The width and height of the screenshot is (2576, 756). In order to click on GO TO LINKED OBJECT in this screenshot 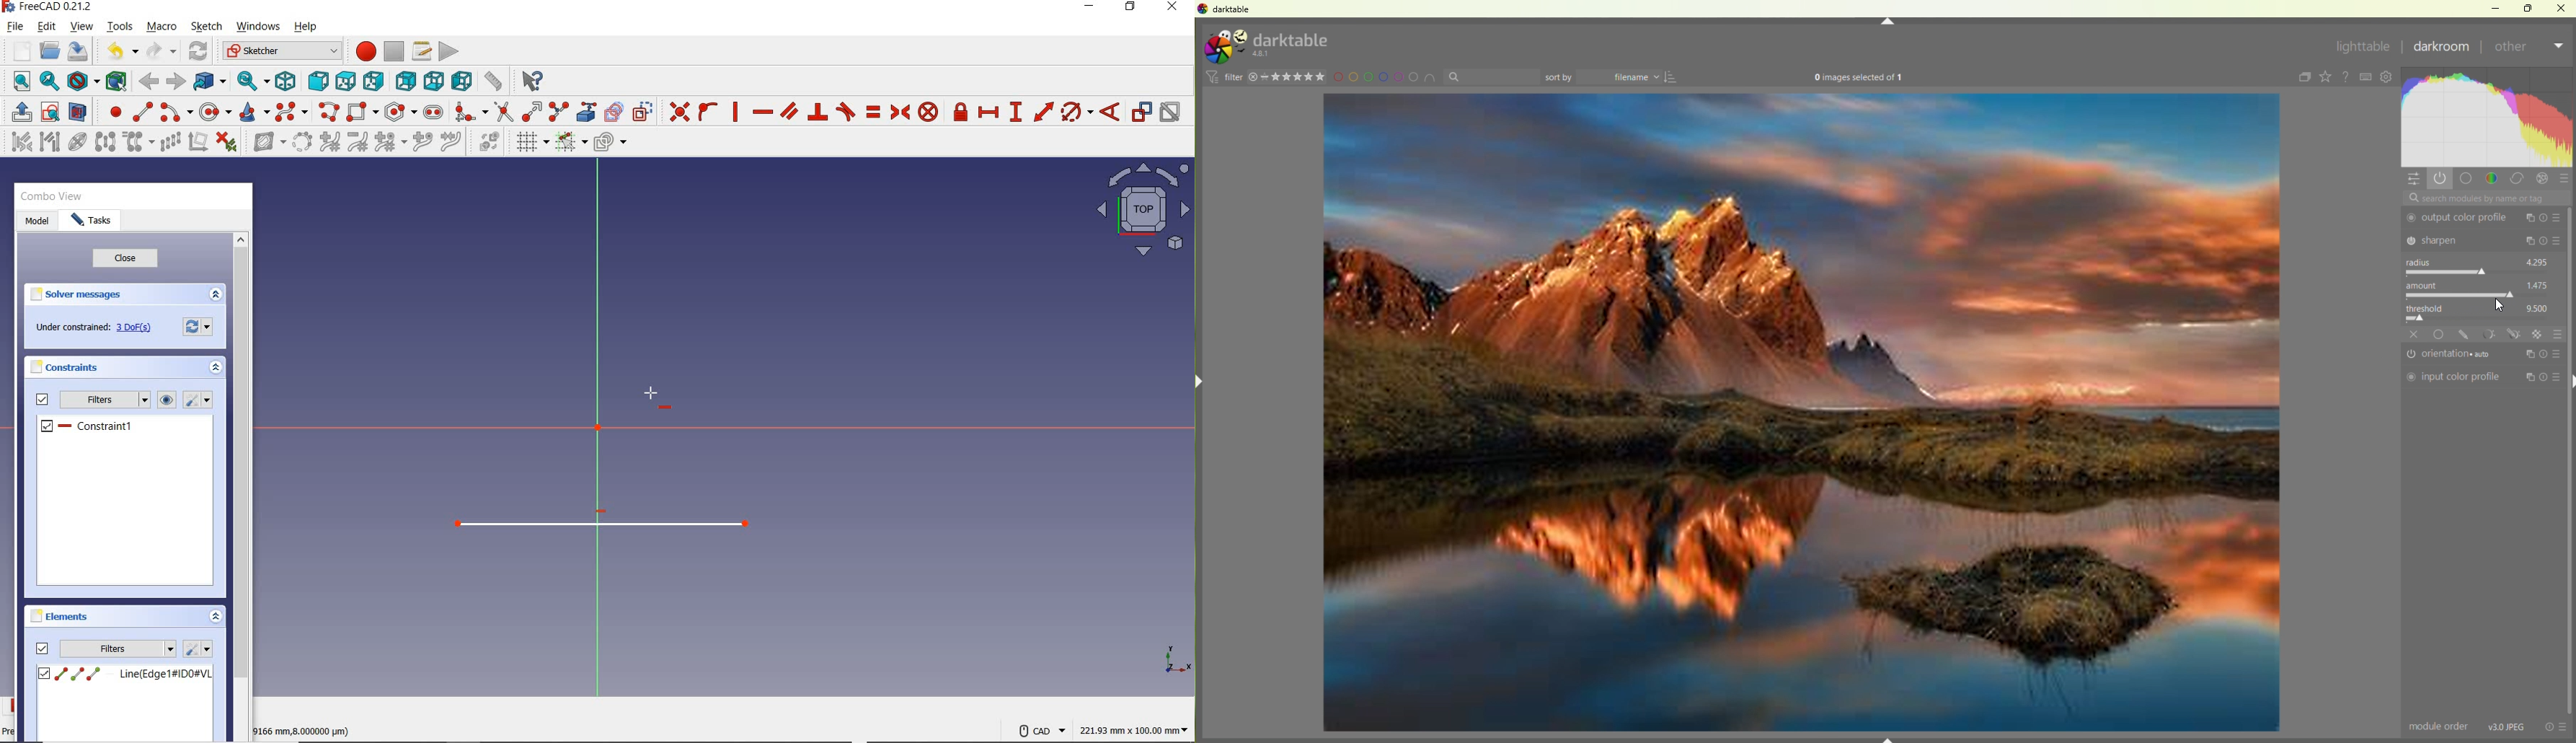, I will do `click(211, 83)`.